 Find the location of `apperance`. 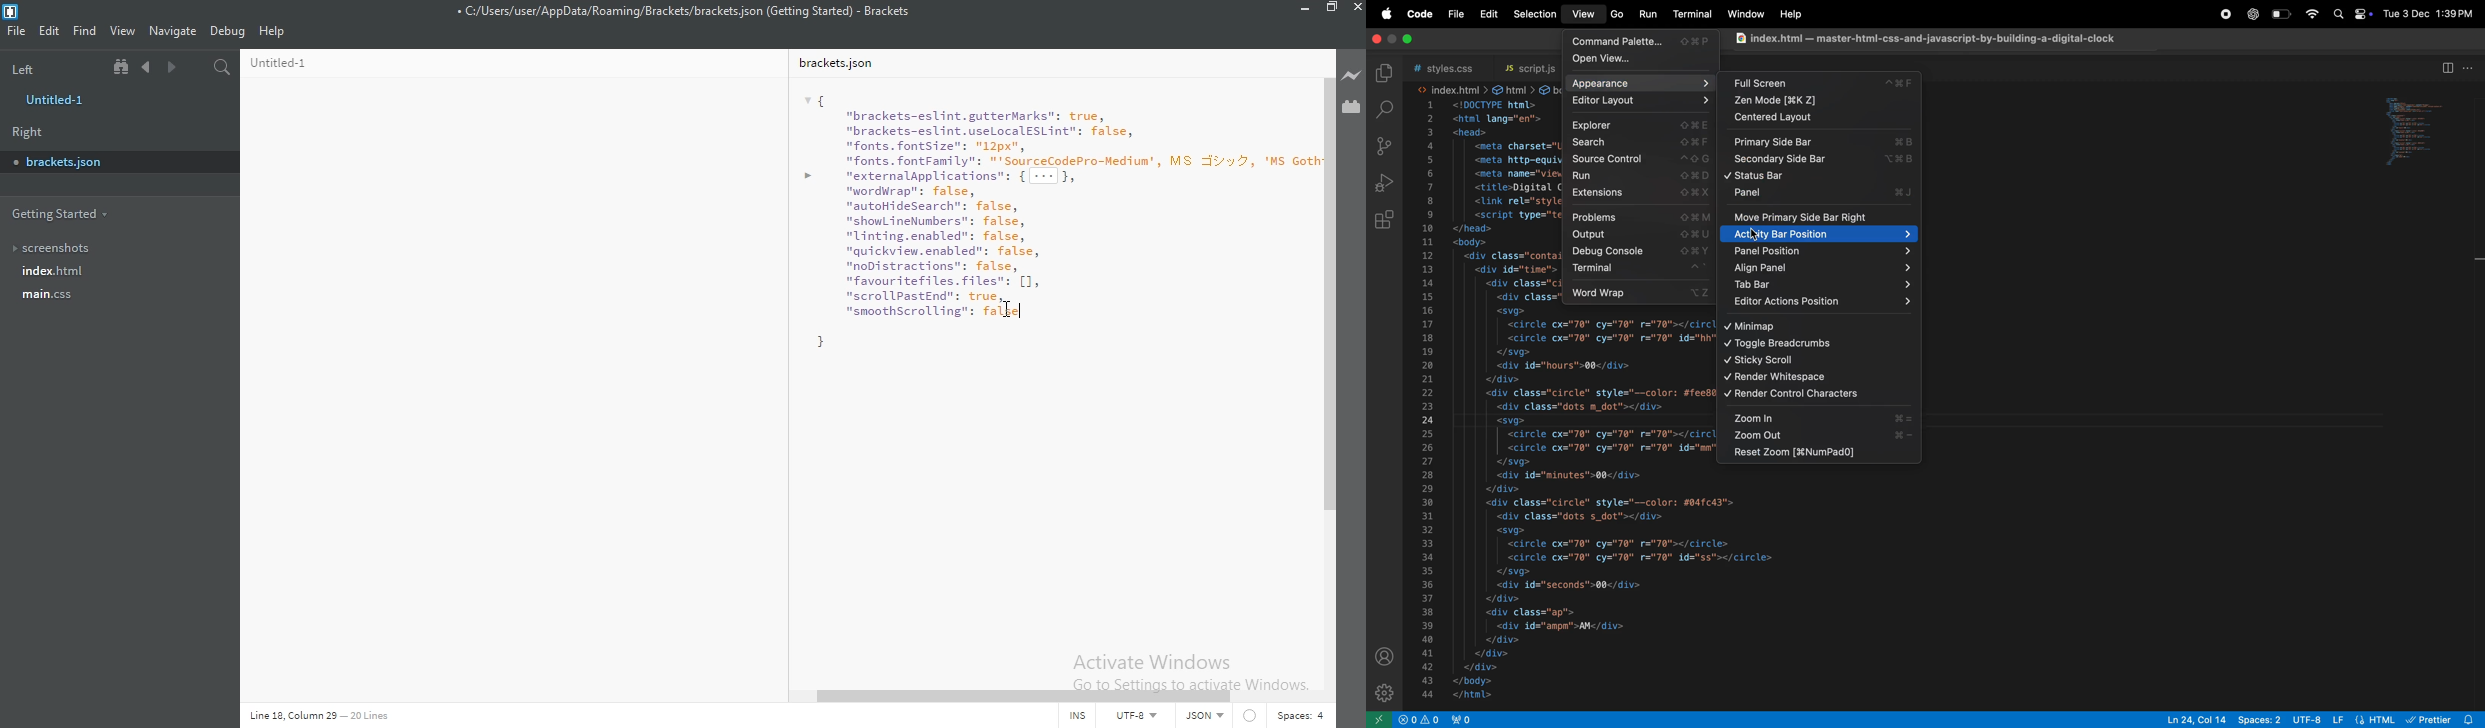

apperance is located at coordinates (1642, 83).